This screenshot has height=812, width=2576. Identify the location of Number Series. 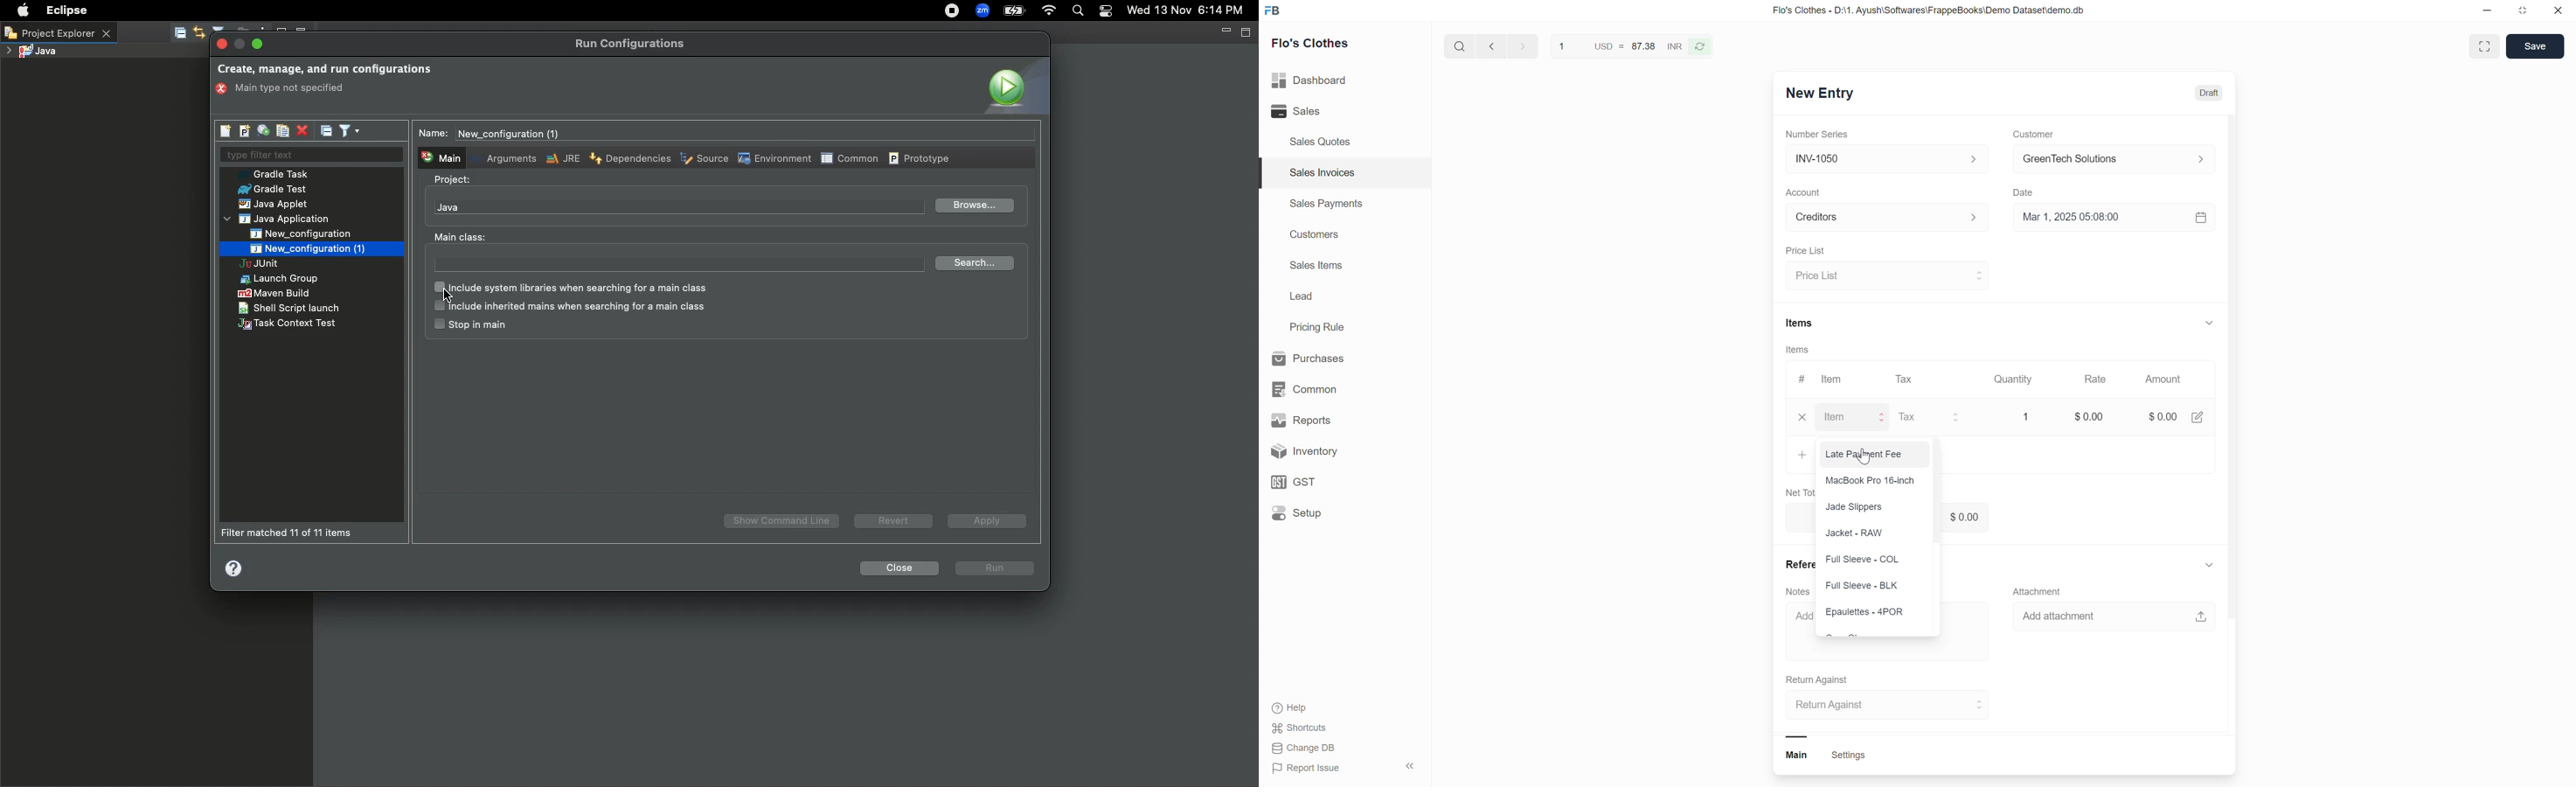
(1818, 135).